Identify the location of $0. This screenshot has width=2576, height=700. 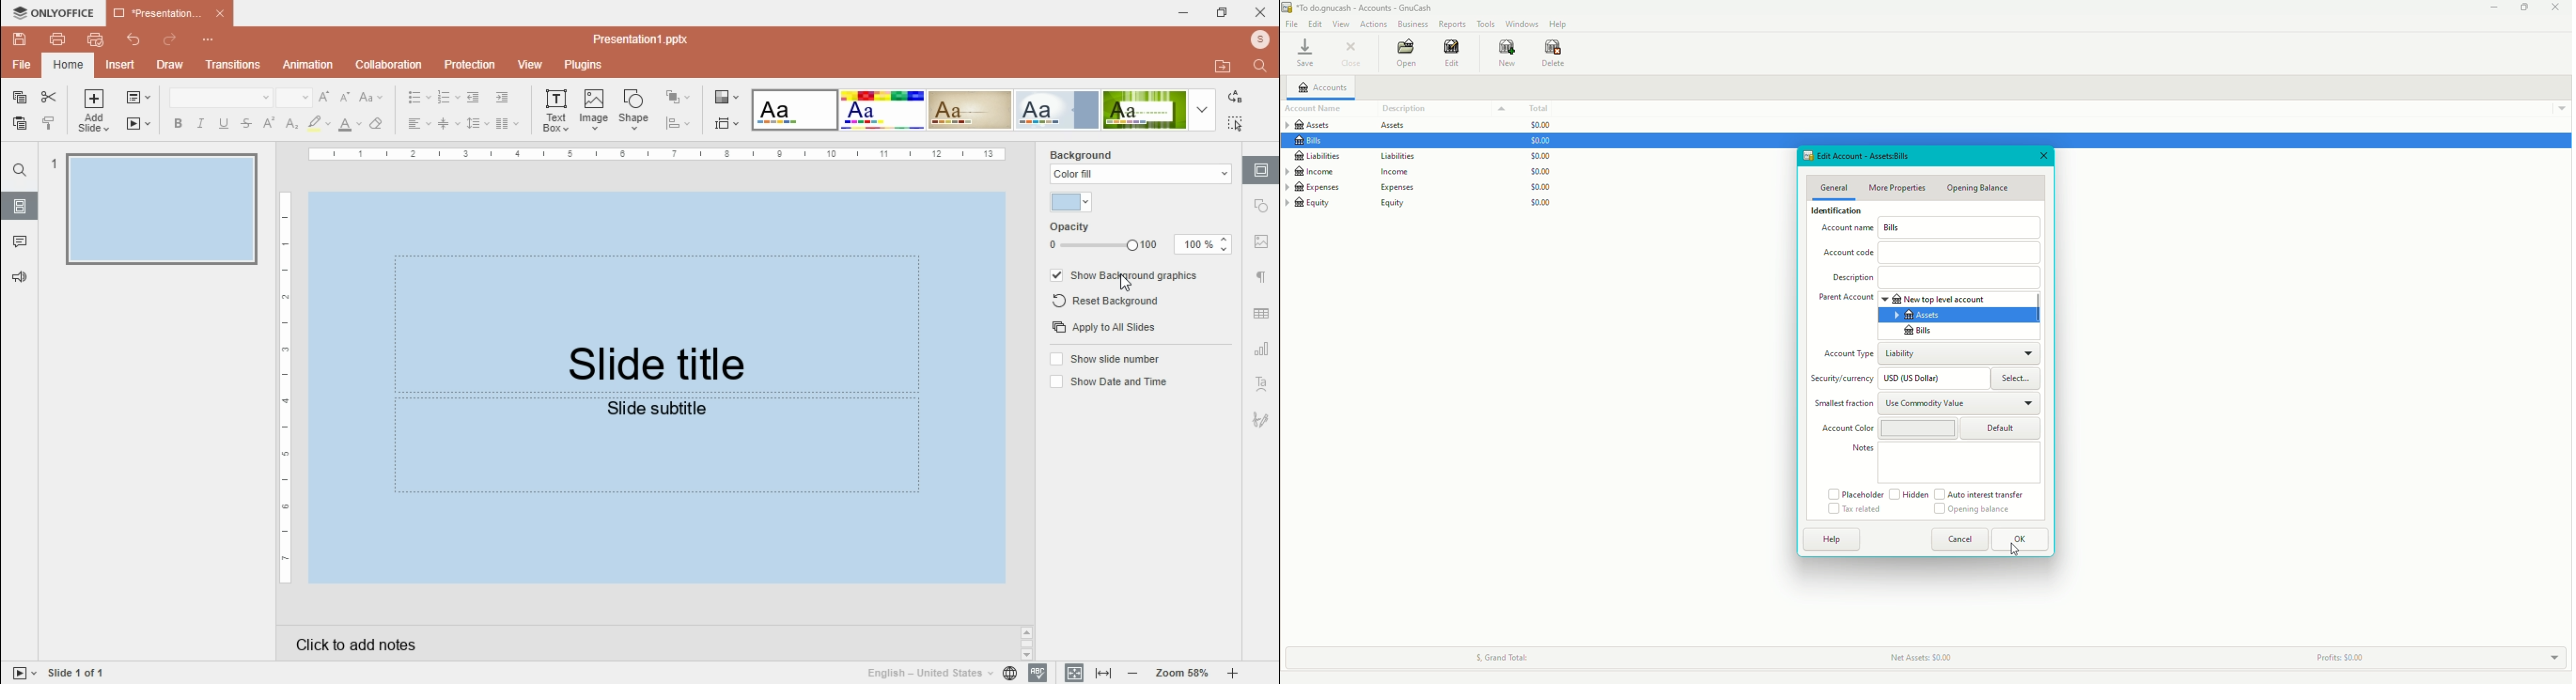
(1547, 170).